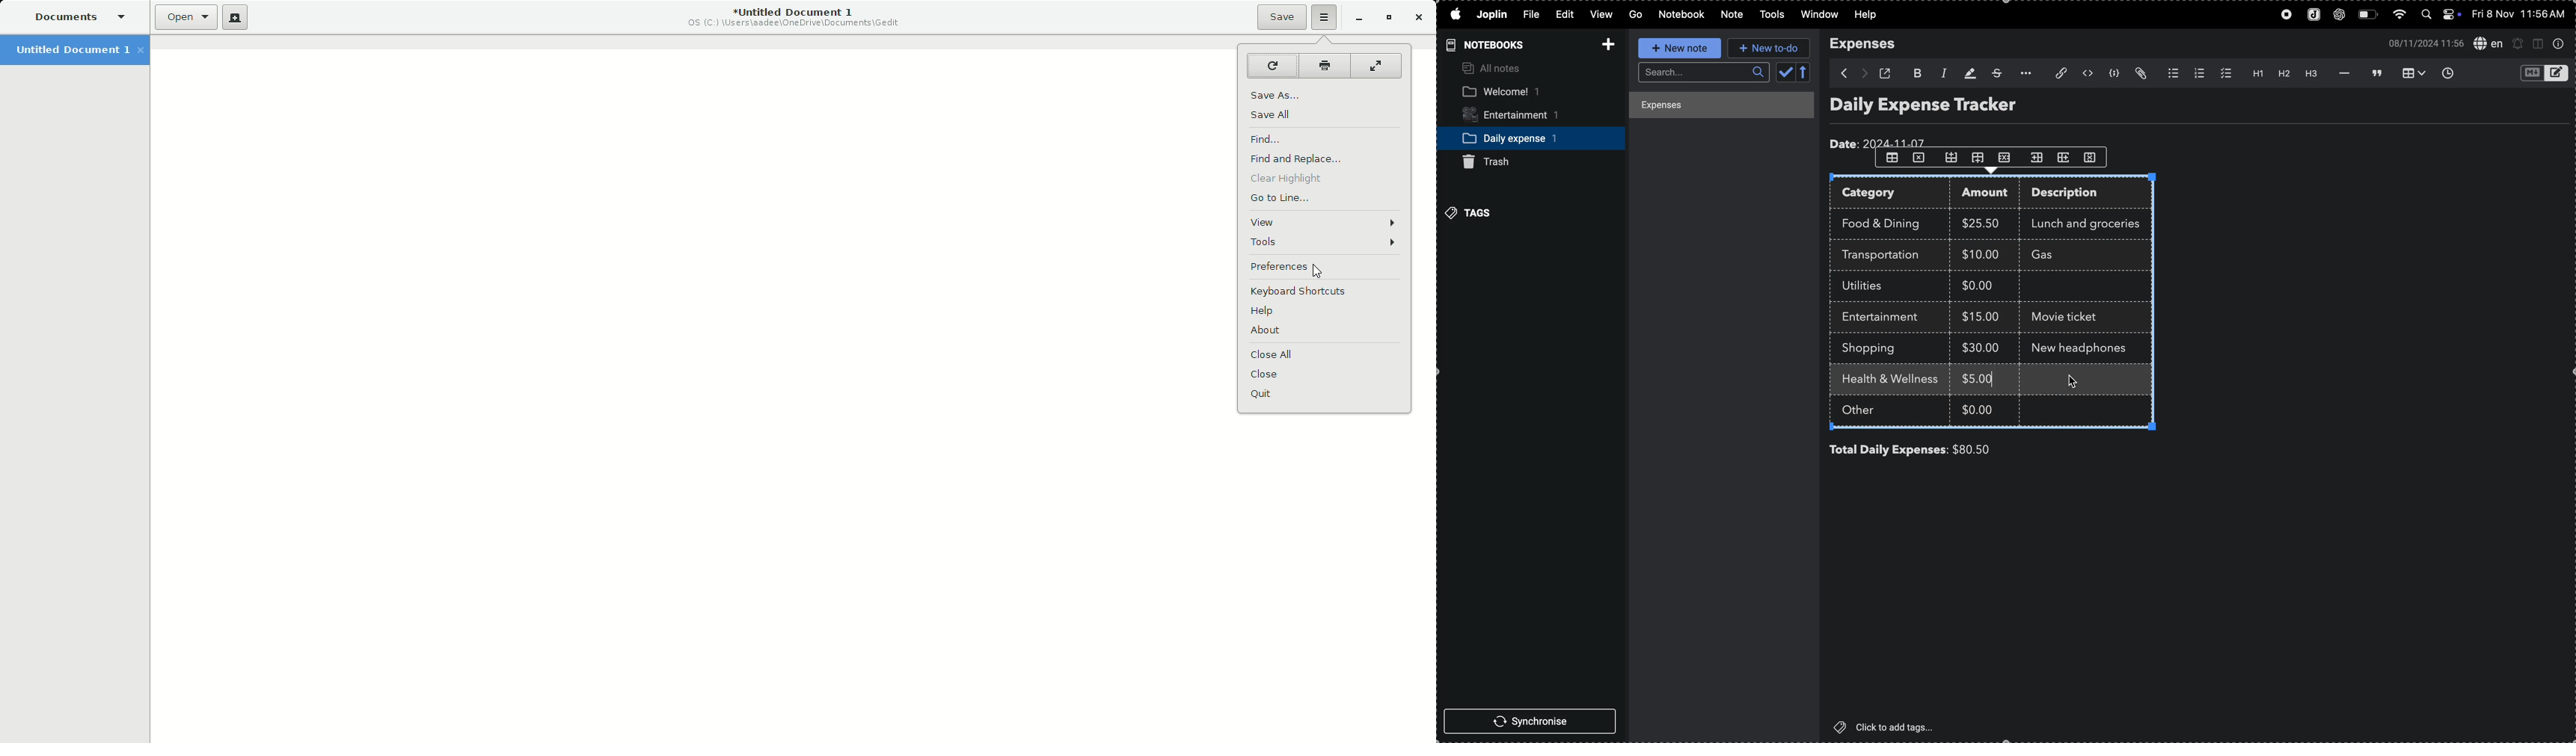  I want to click on backward, so click(1840, 73).